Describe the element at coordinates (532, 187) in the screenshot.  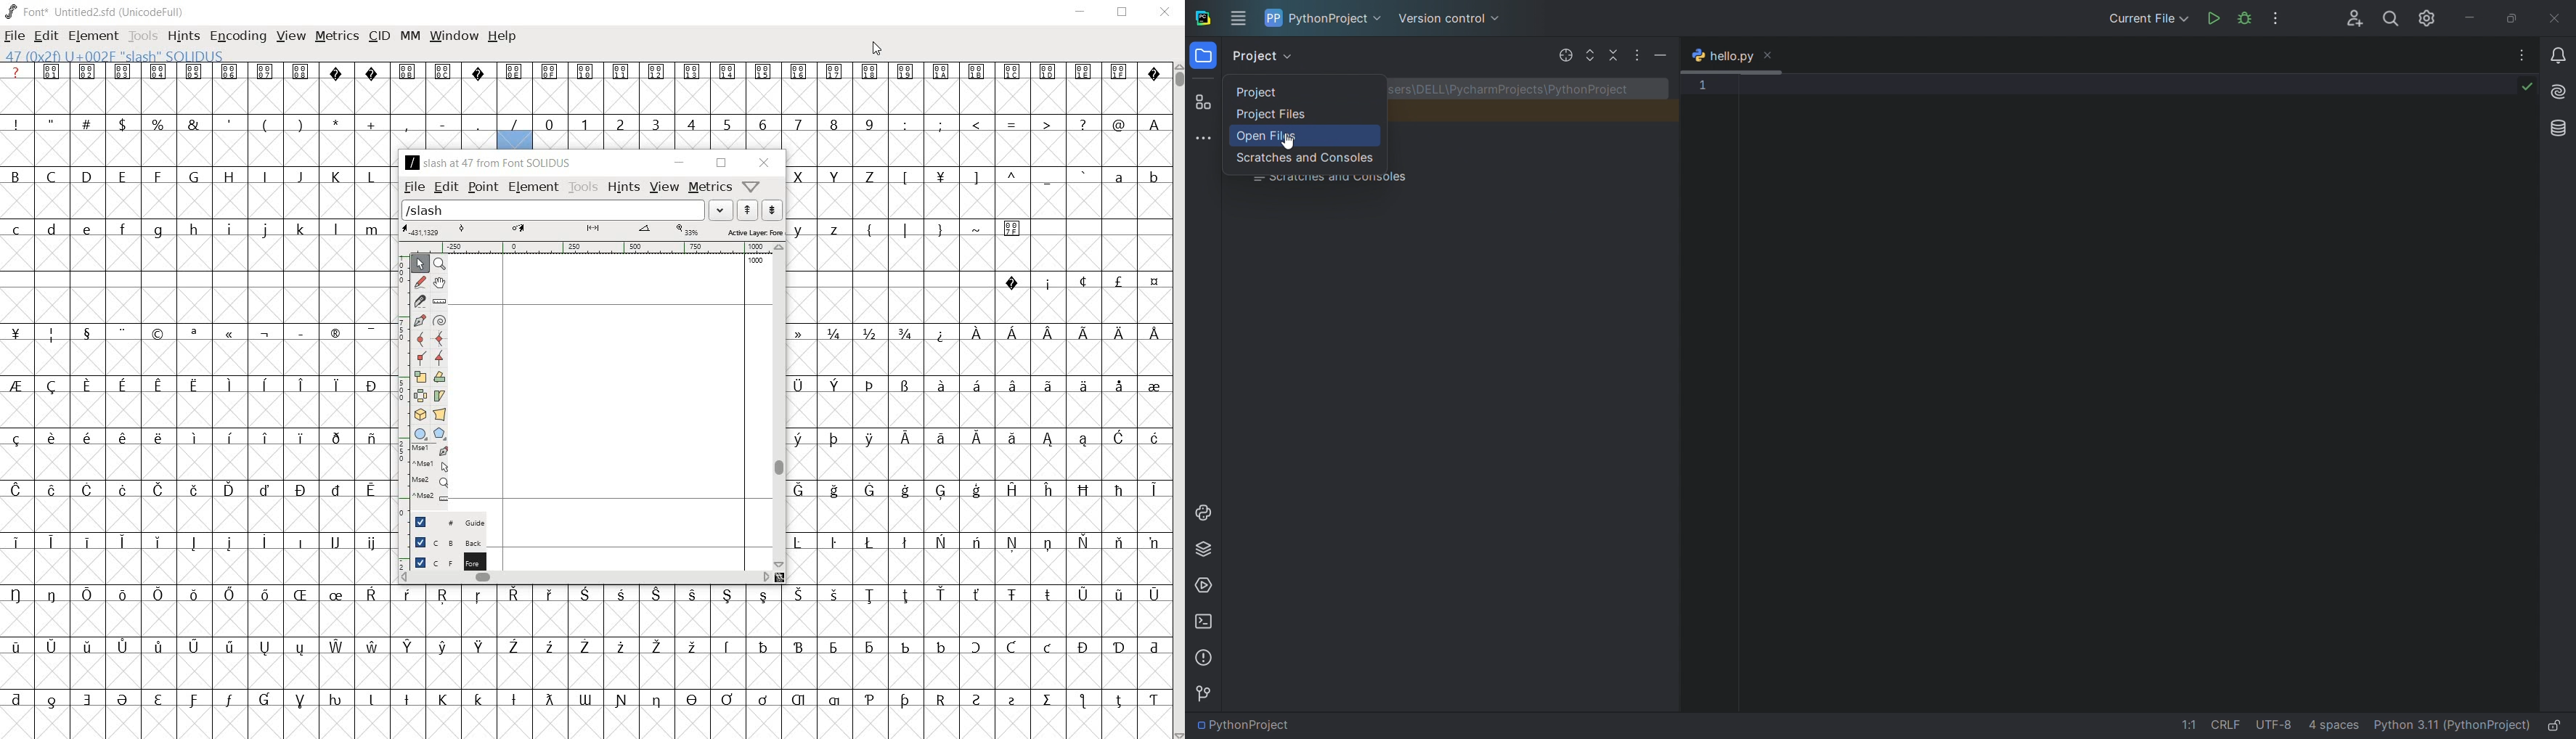
I see `element` at that location.